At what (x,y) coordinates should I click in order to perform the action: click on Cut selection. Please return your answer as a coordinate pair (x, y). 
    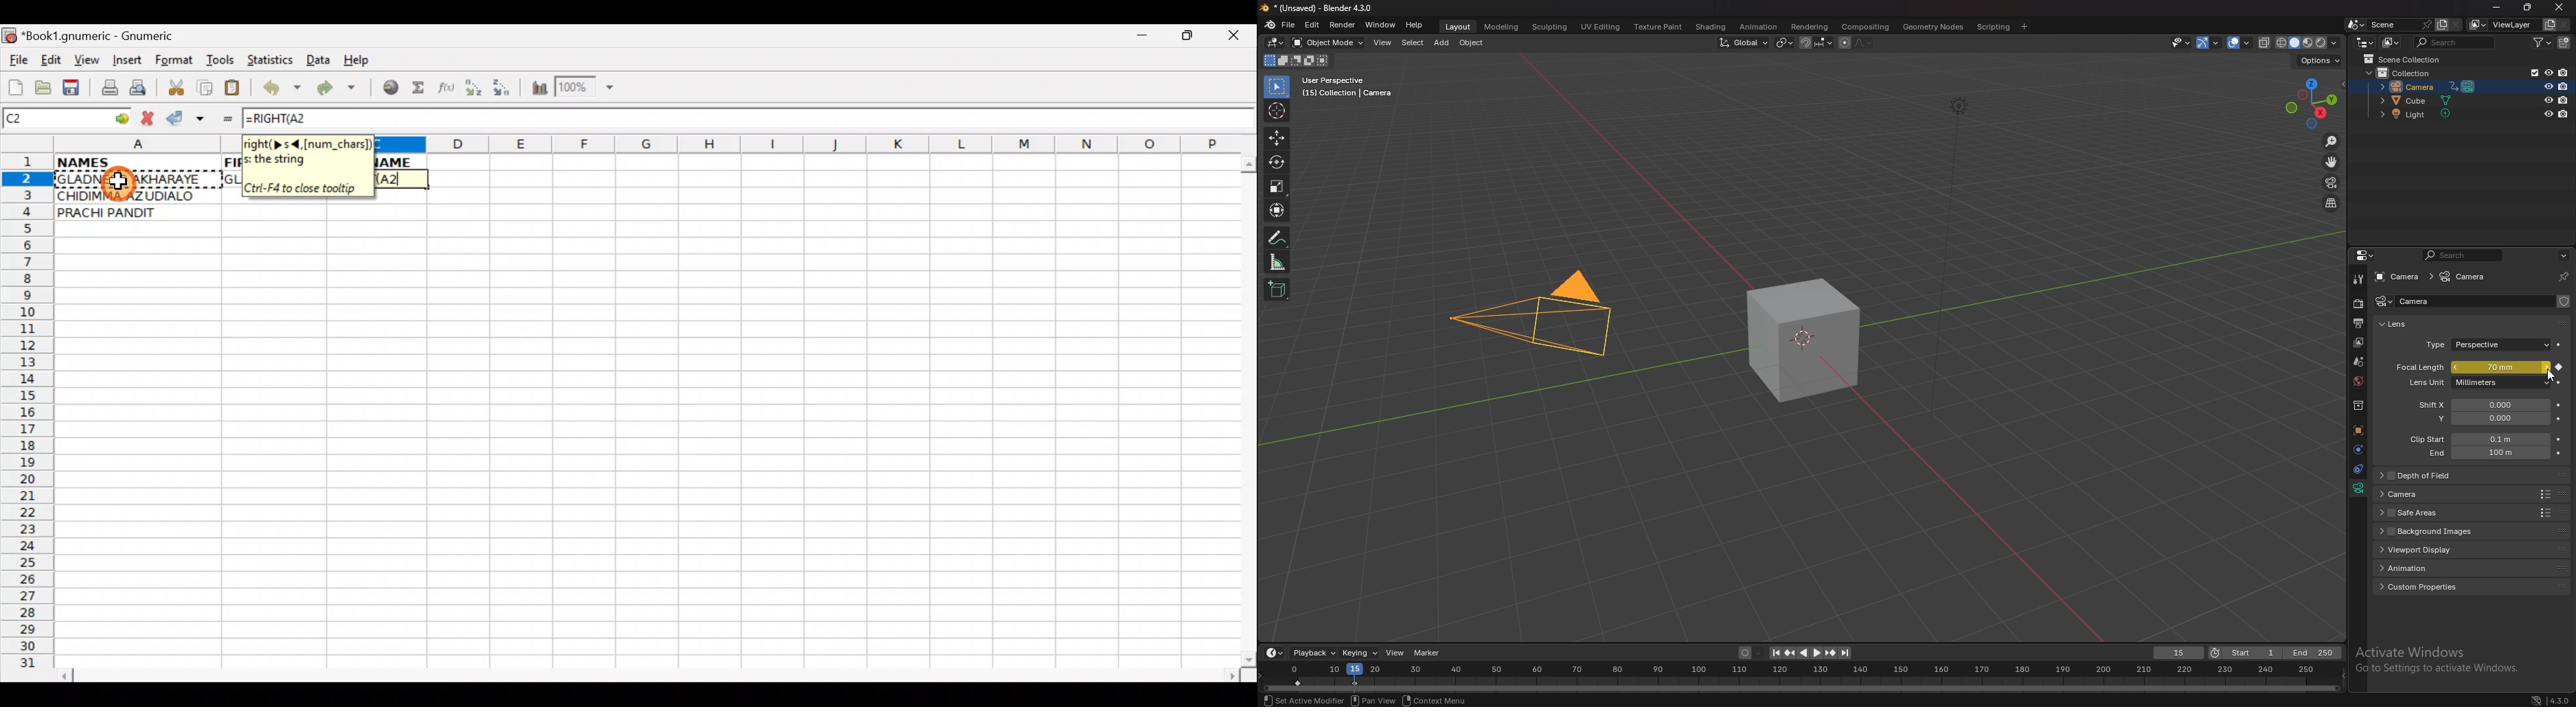
    Looking at the image, I should click on (176, 86).